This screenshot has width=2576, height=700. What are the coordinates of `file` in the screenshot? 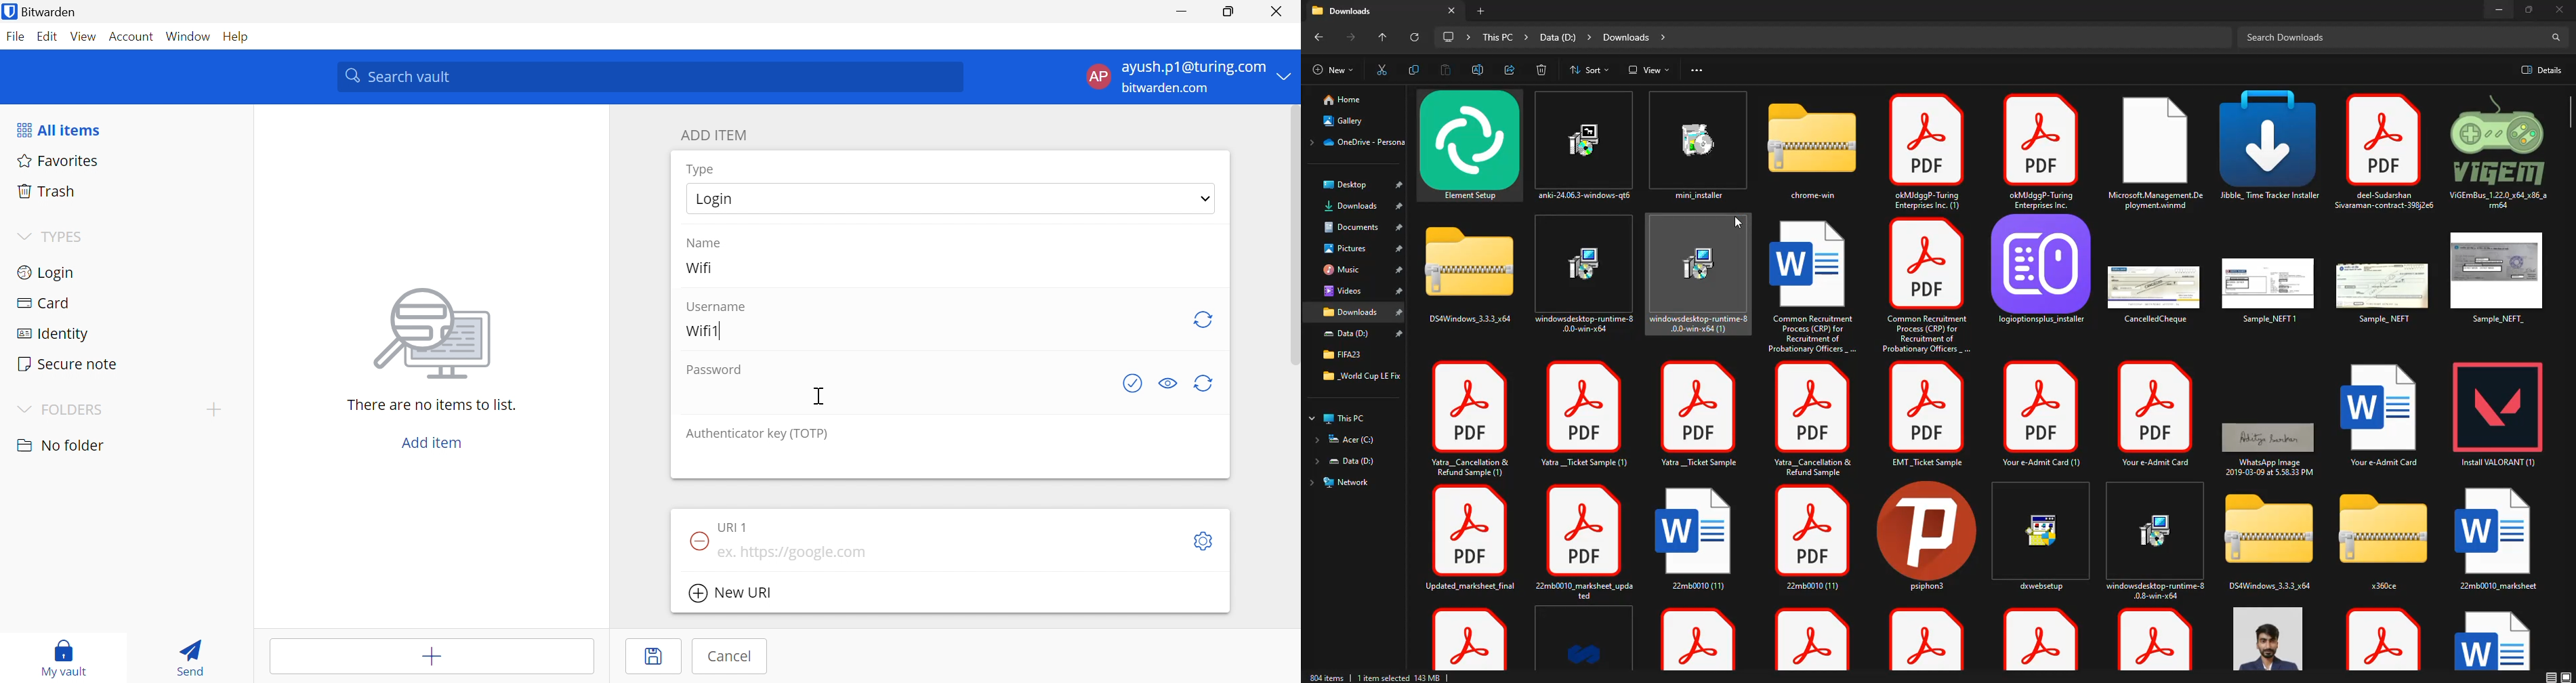 It's located at (1928, 536).